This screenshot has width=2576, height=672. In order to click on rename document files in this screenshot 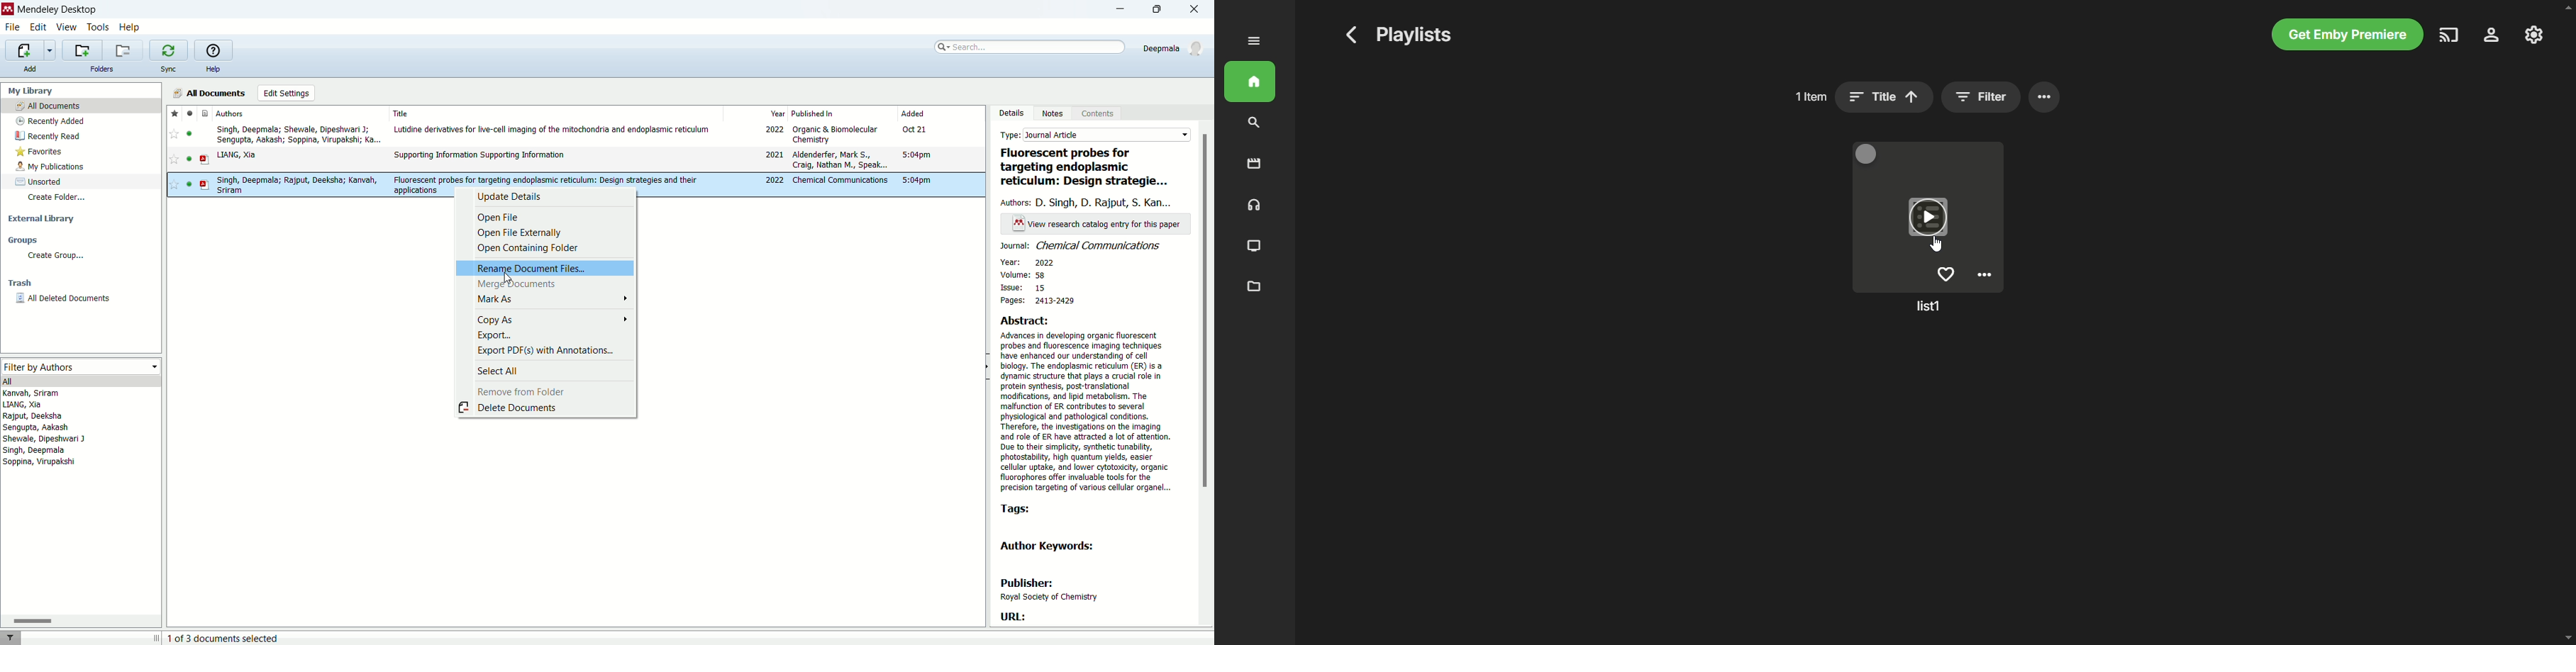, I will do `click(547, 268)`.